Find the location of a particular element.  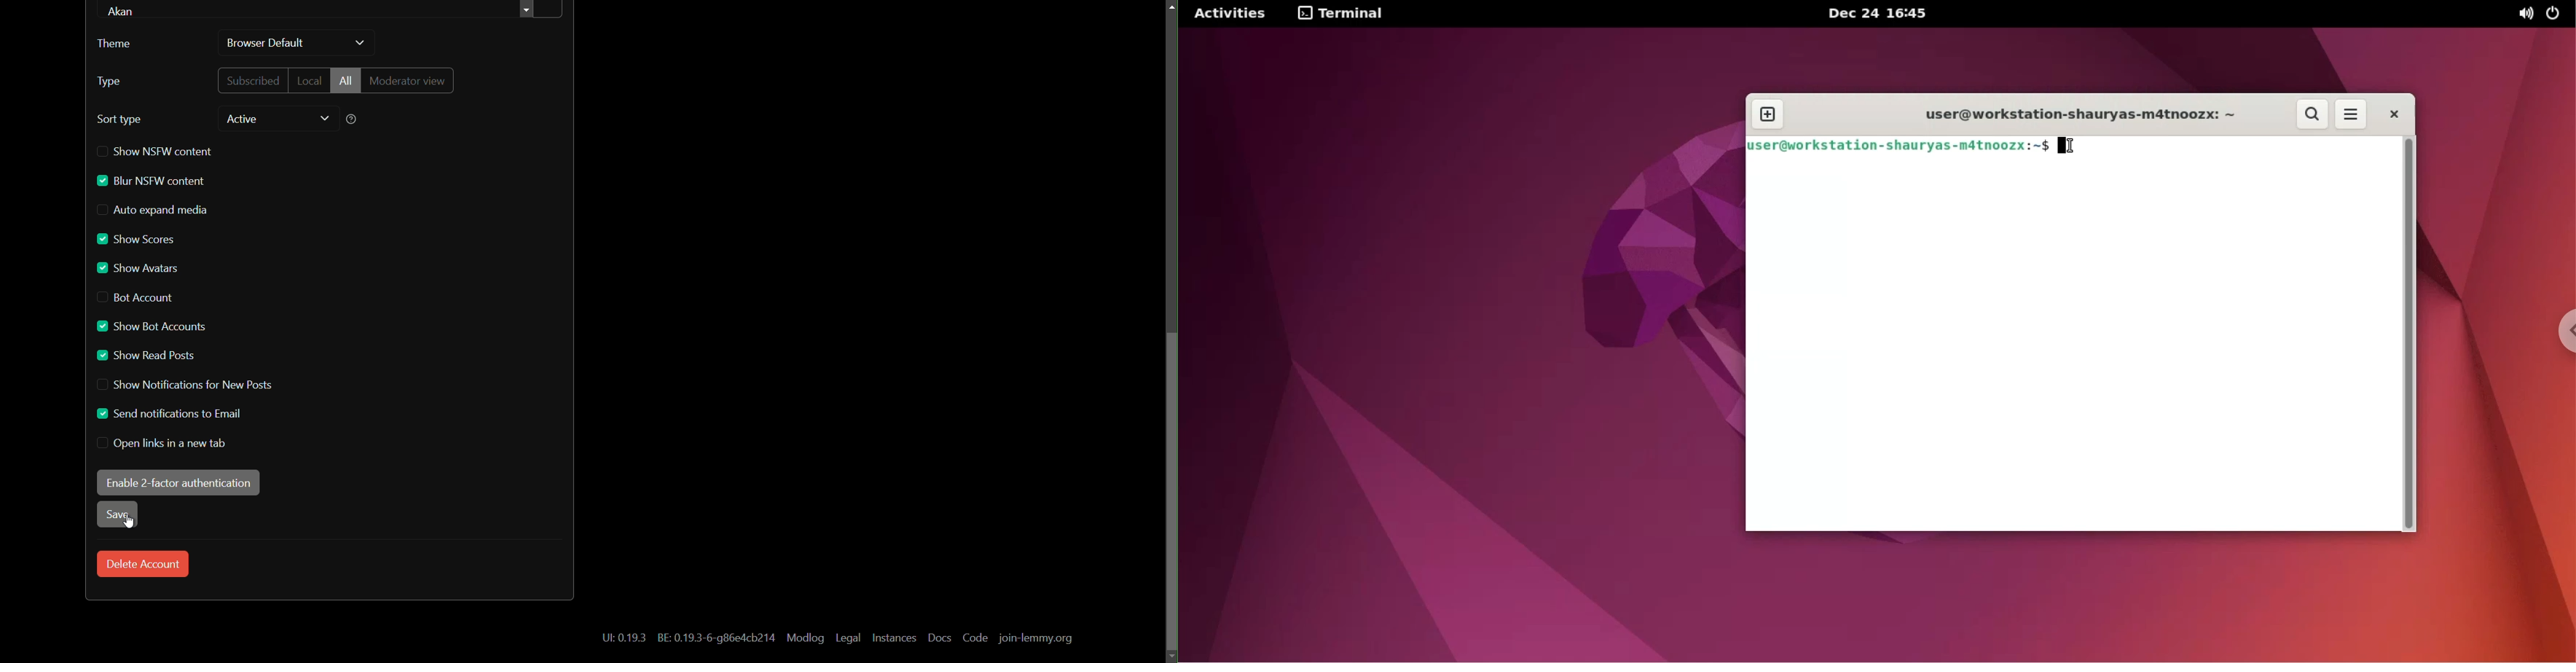

open links in a new tab is located at coordinates (162, 444).